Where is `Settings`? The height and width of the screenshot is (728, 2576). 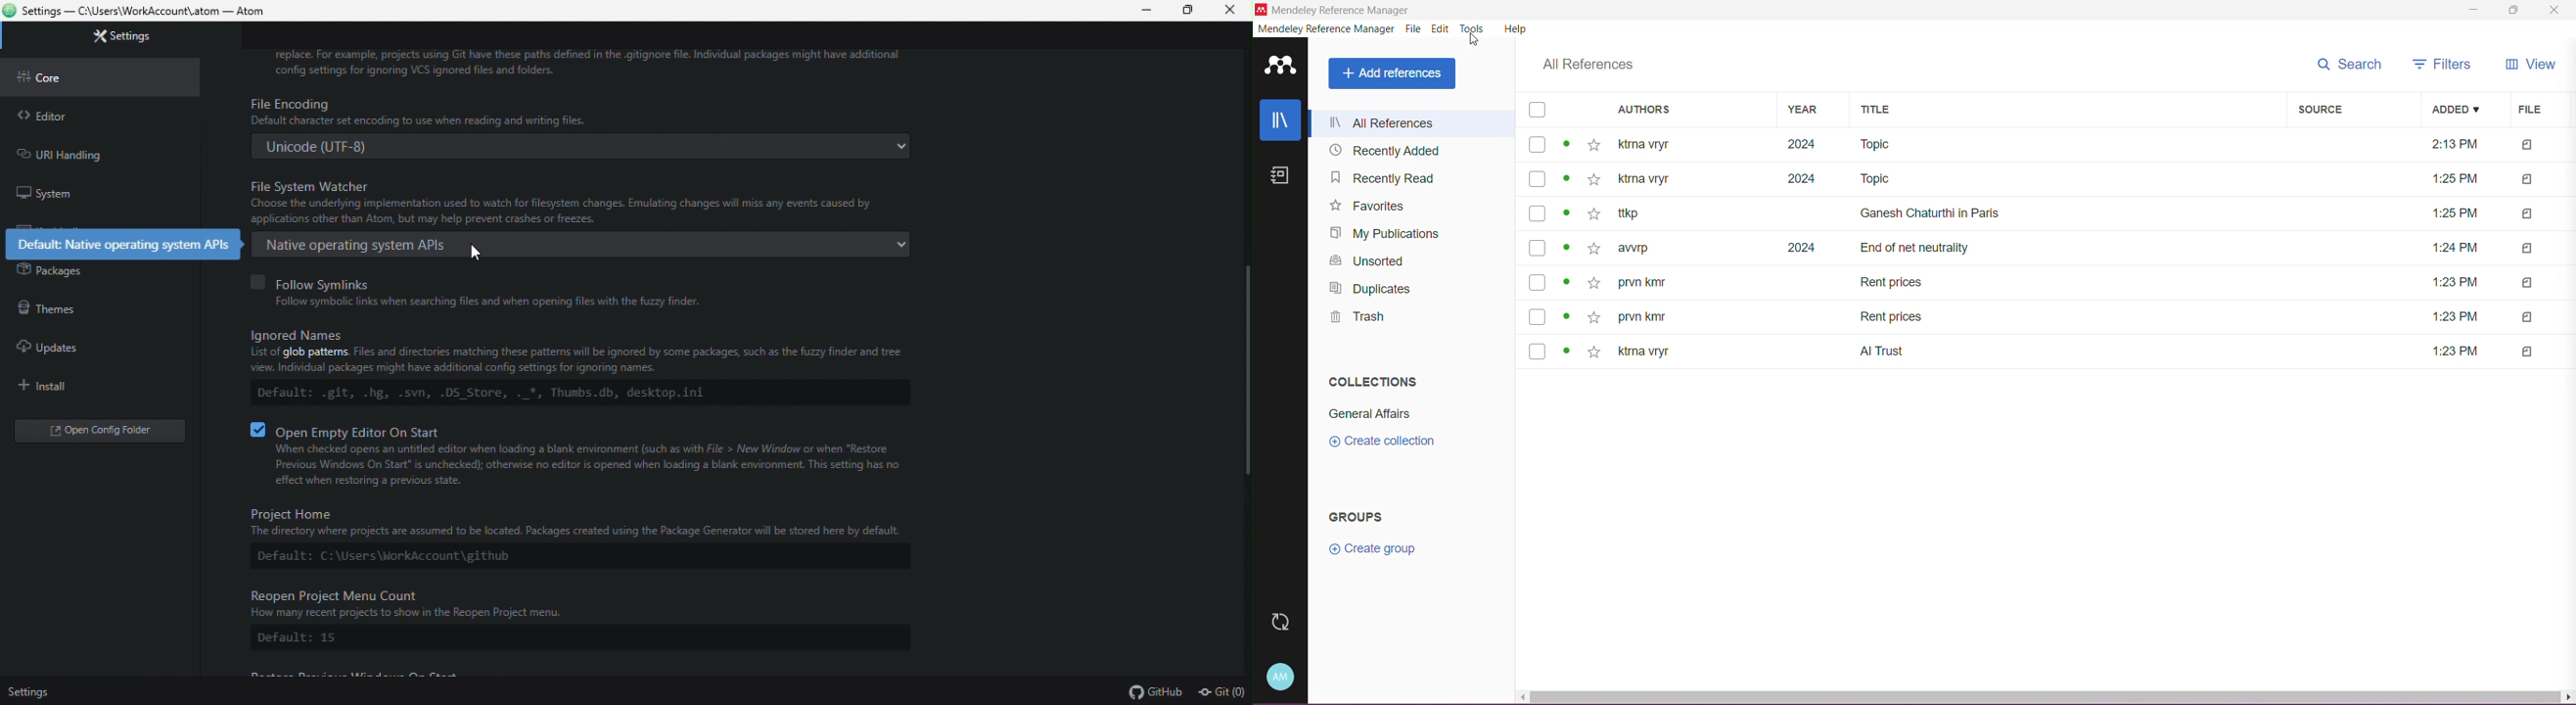
Settings is located at coordinates (32, 694).